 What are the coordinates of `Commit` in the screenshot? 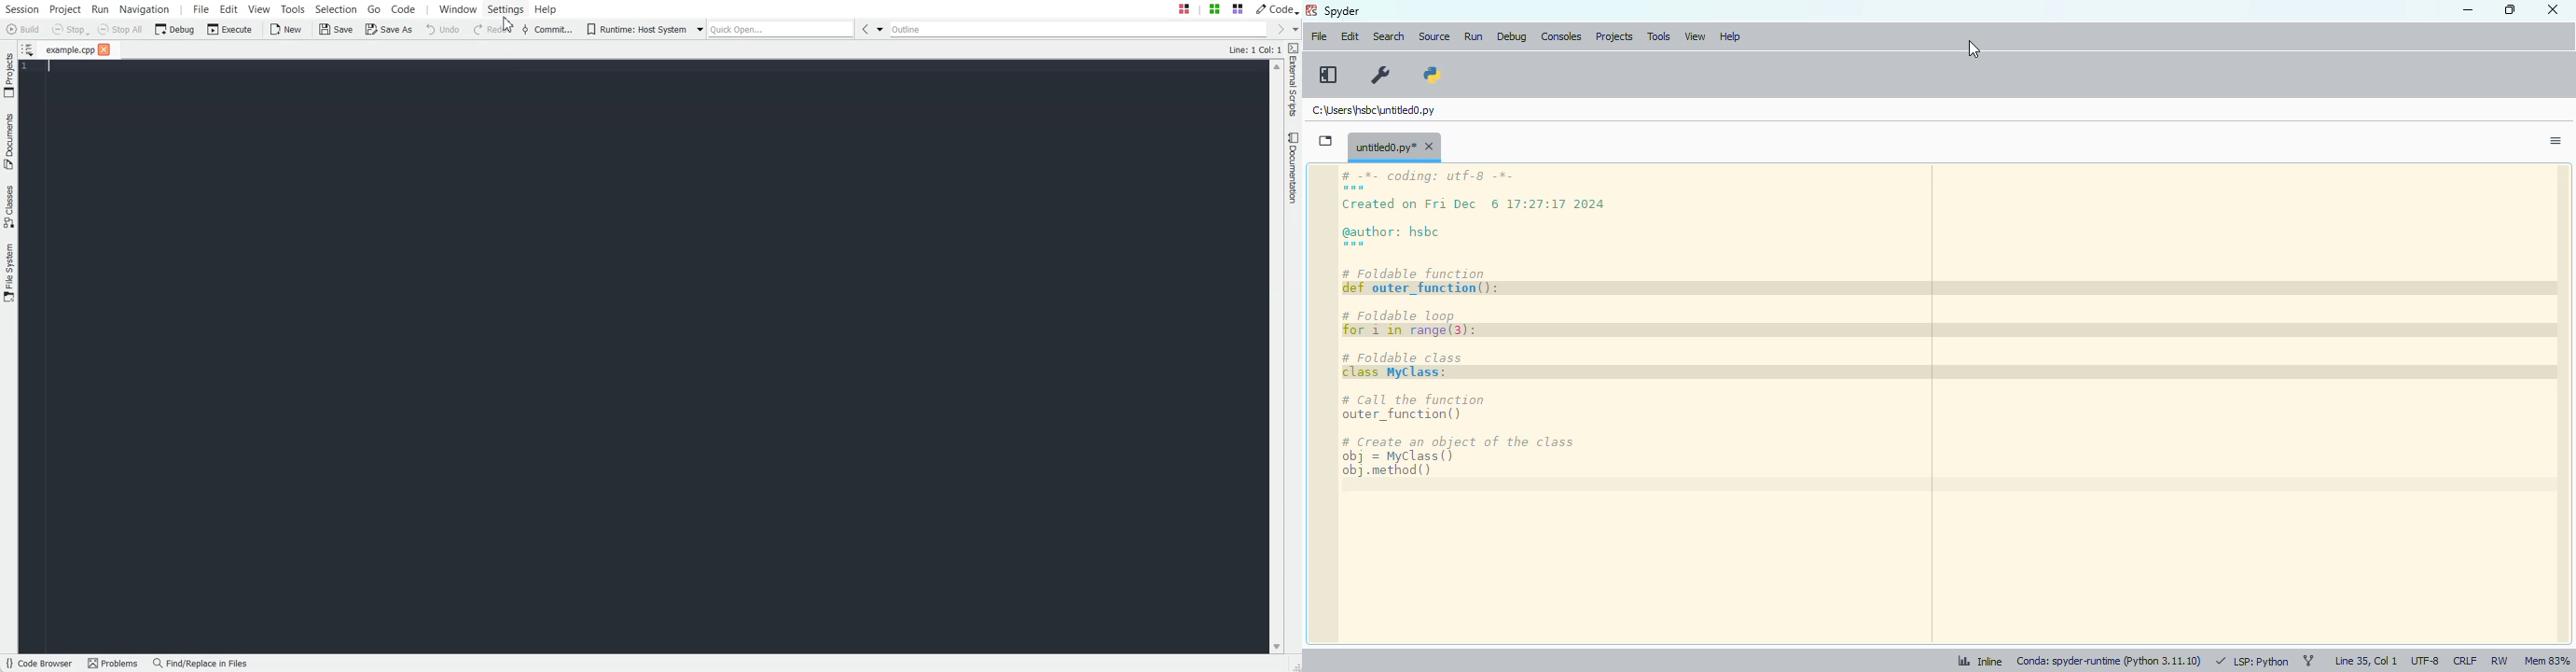 It's located at (547, 29).